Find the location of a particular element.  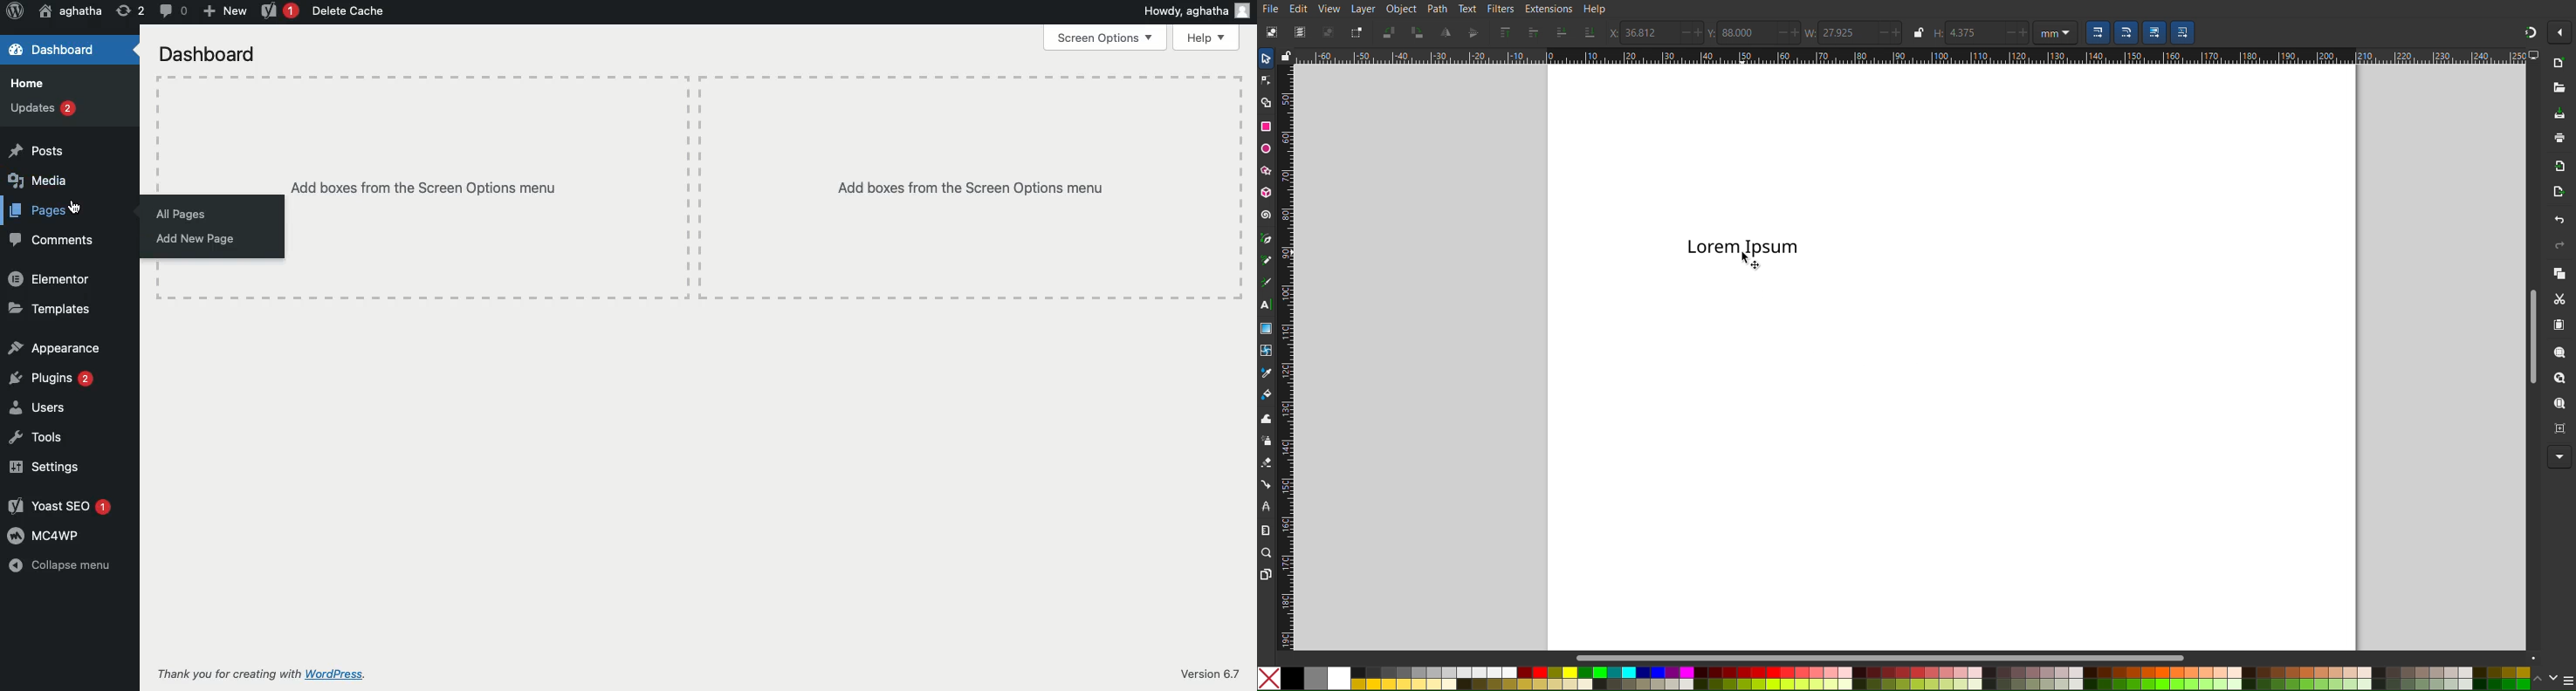

Updates is located at coordinates (43, 108).